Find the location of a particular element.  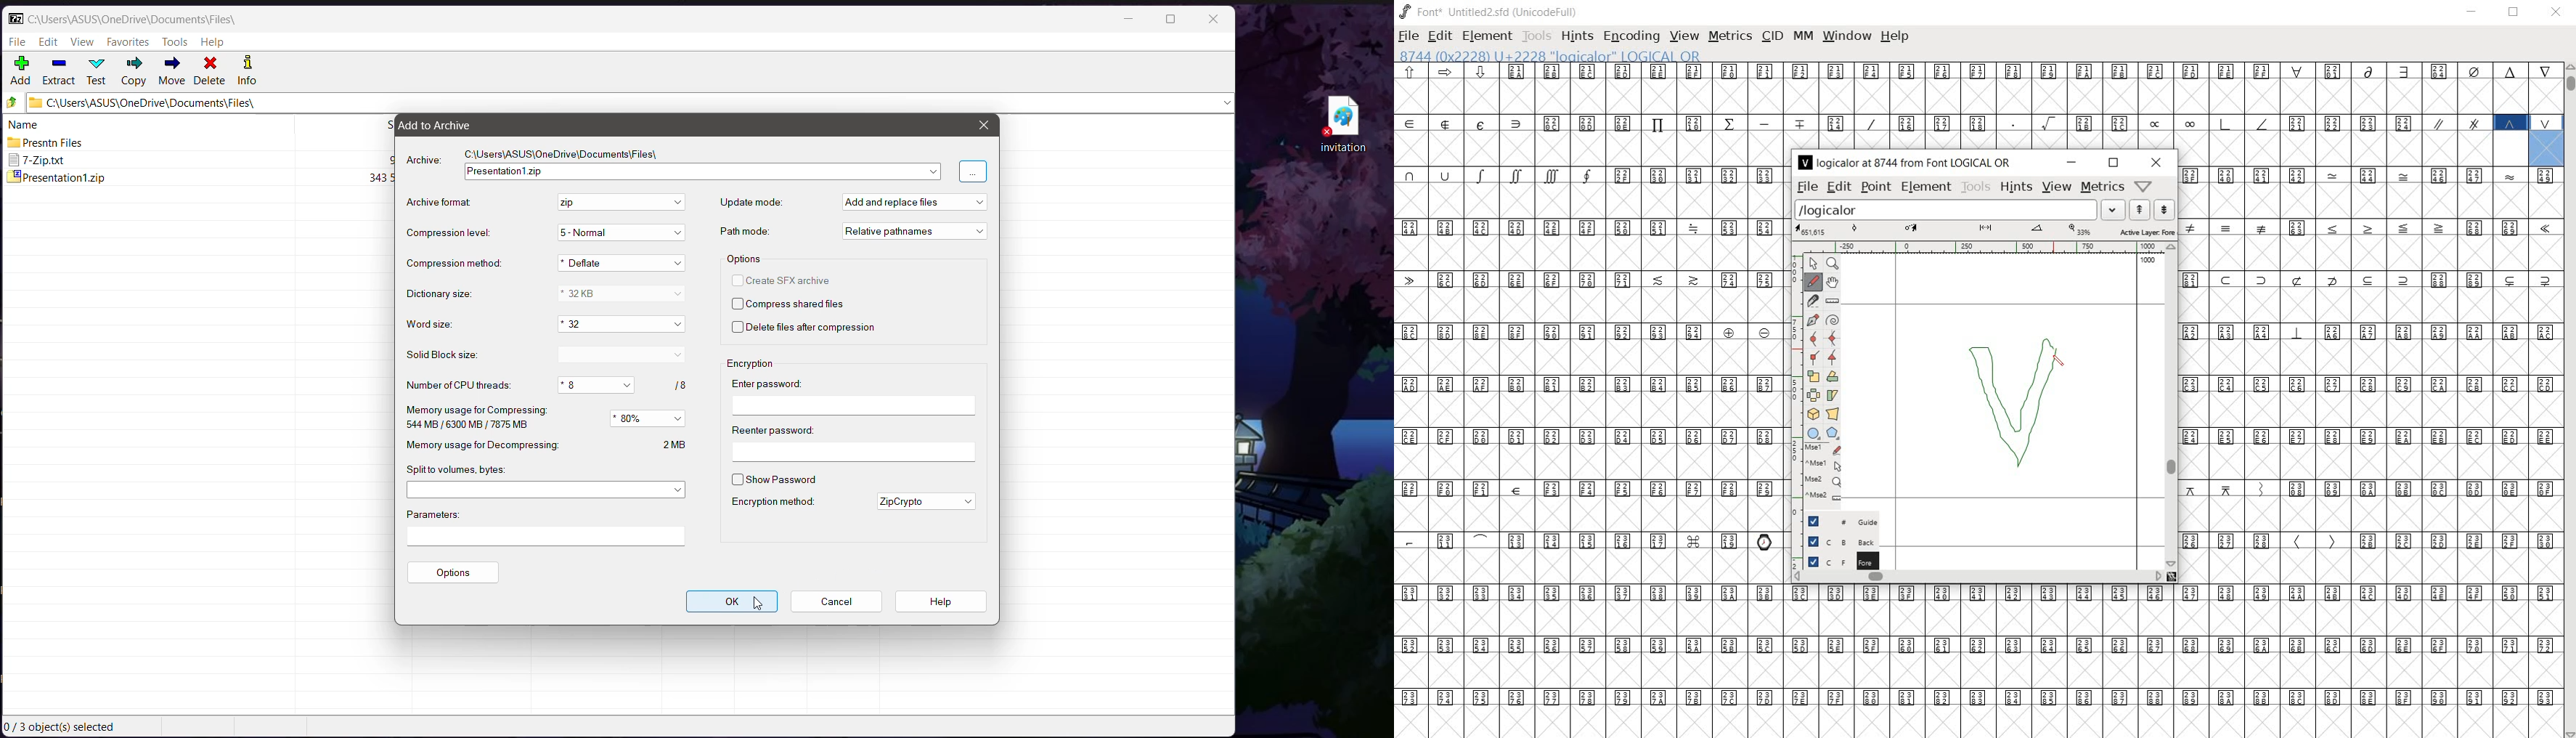

Set the Update mode is located at coordinates (913, 200).